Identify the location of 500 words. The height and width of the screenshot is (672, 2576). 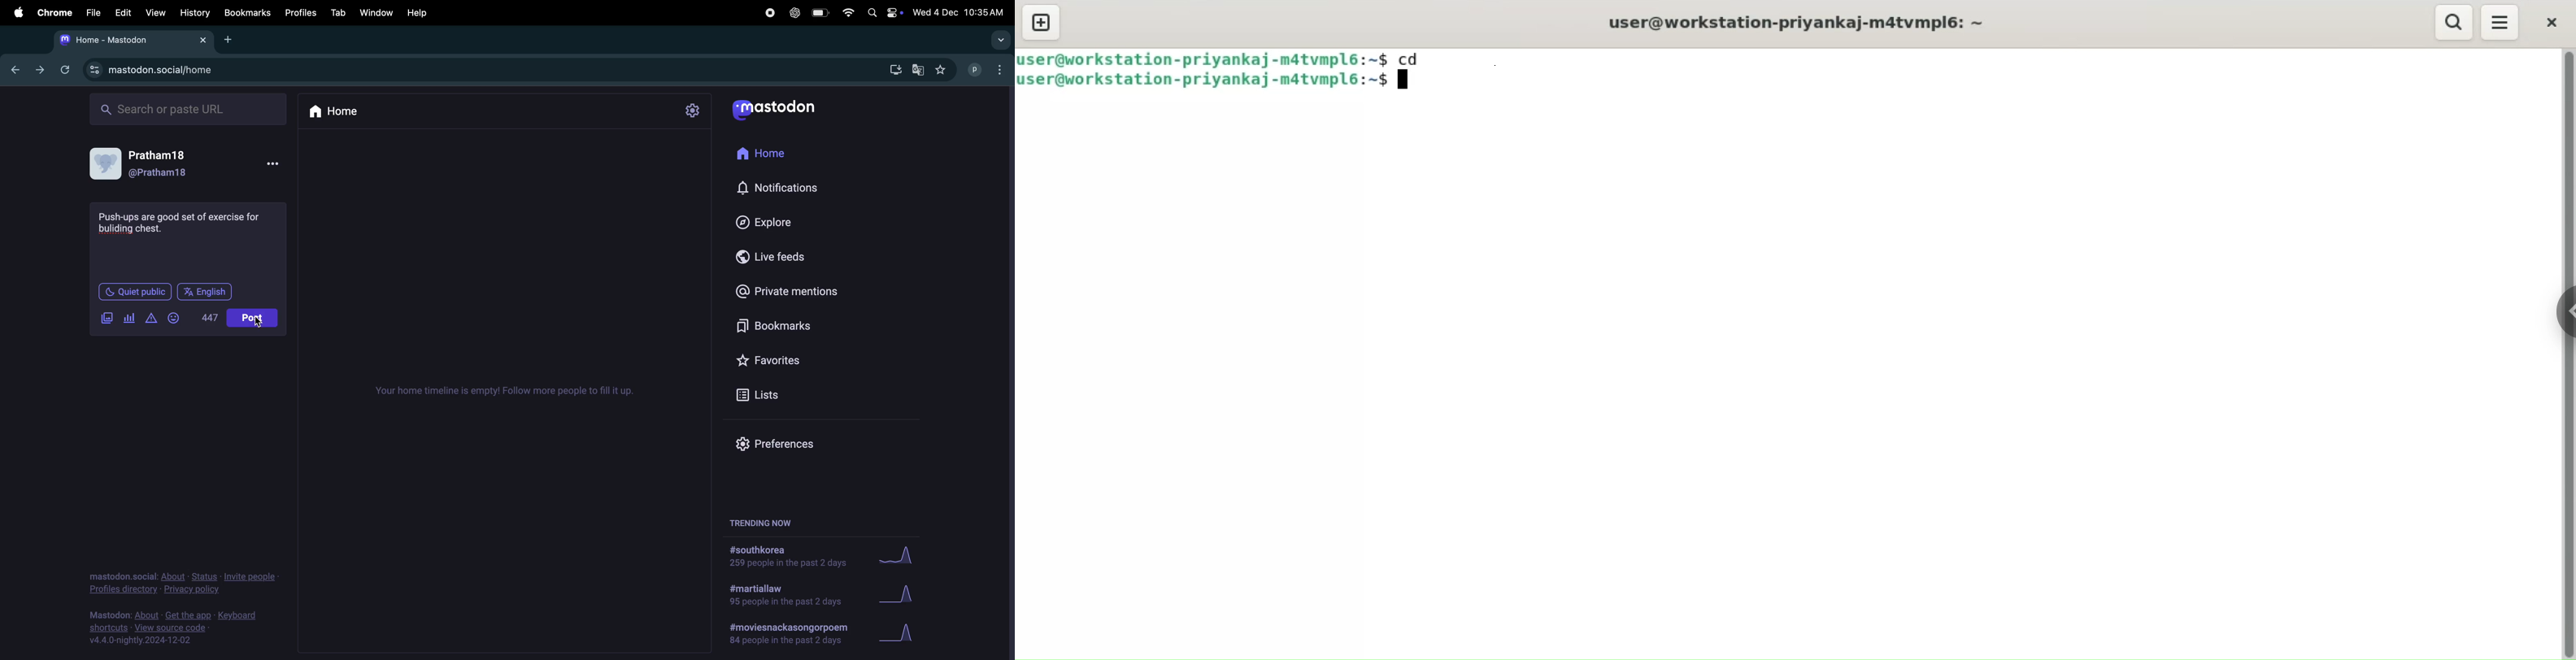
(212, 318).